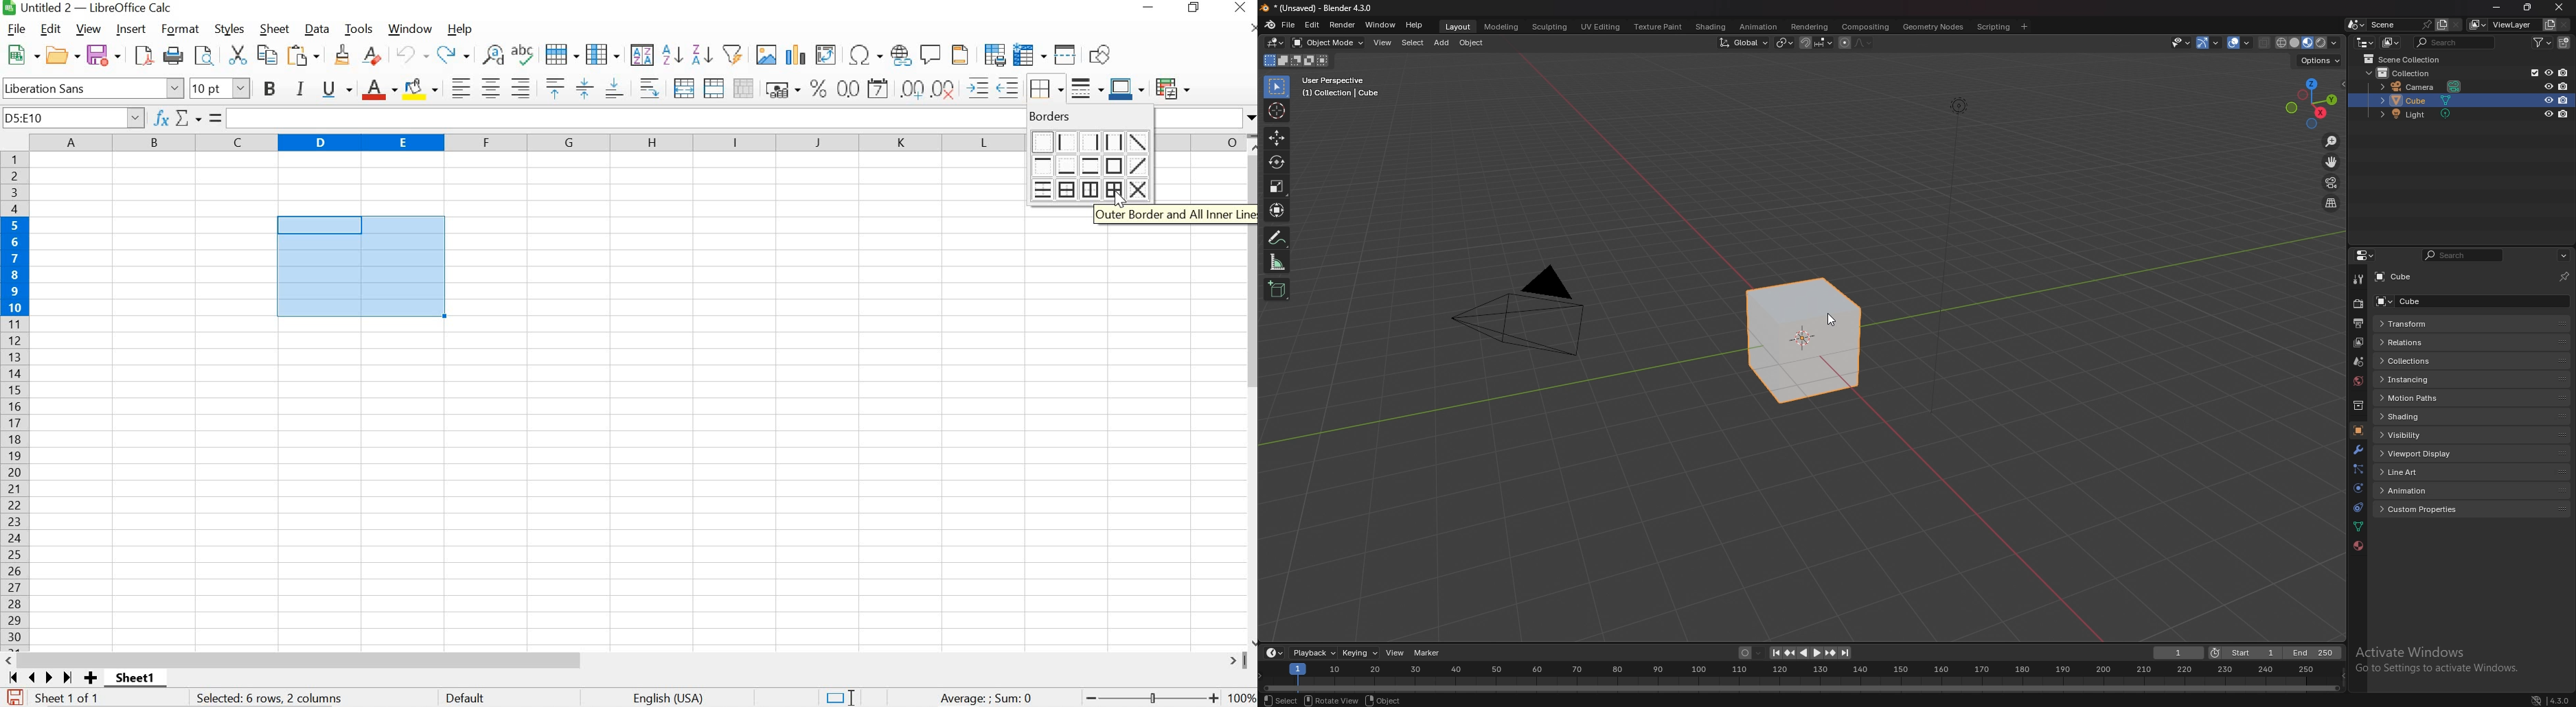 This screenshot has width=2576, height=728. What do you see at coordinates (2424, 398) in the screenshot?
I see `motion paths` at bounding box center [2424, 398].